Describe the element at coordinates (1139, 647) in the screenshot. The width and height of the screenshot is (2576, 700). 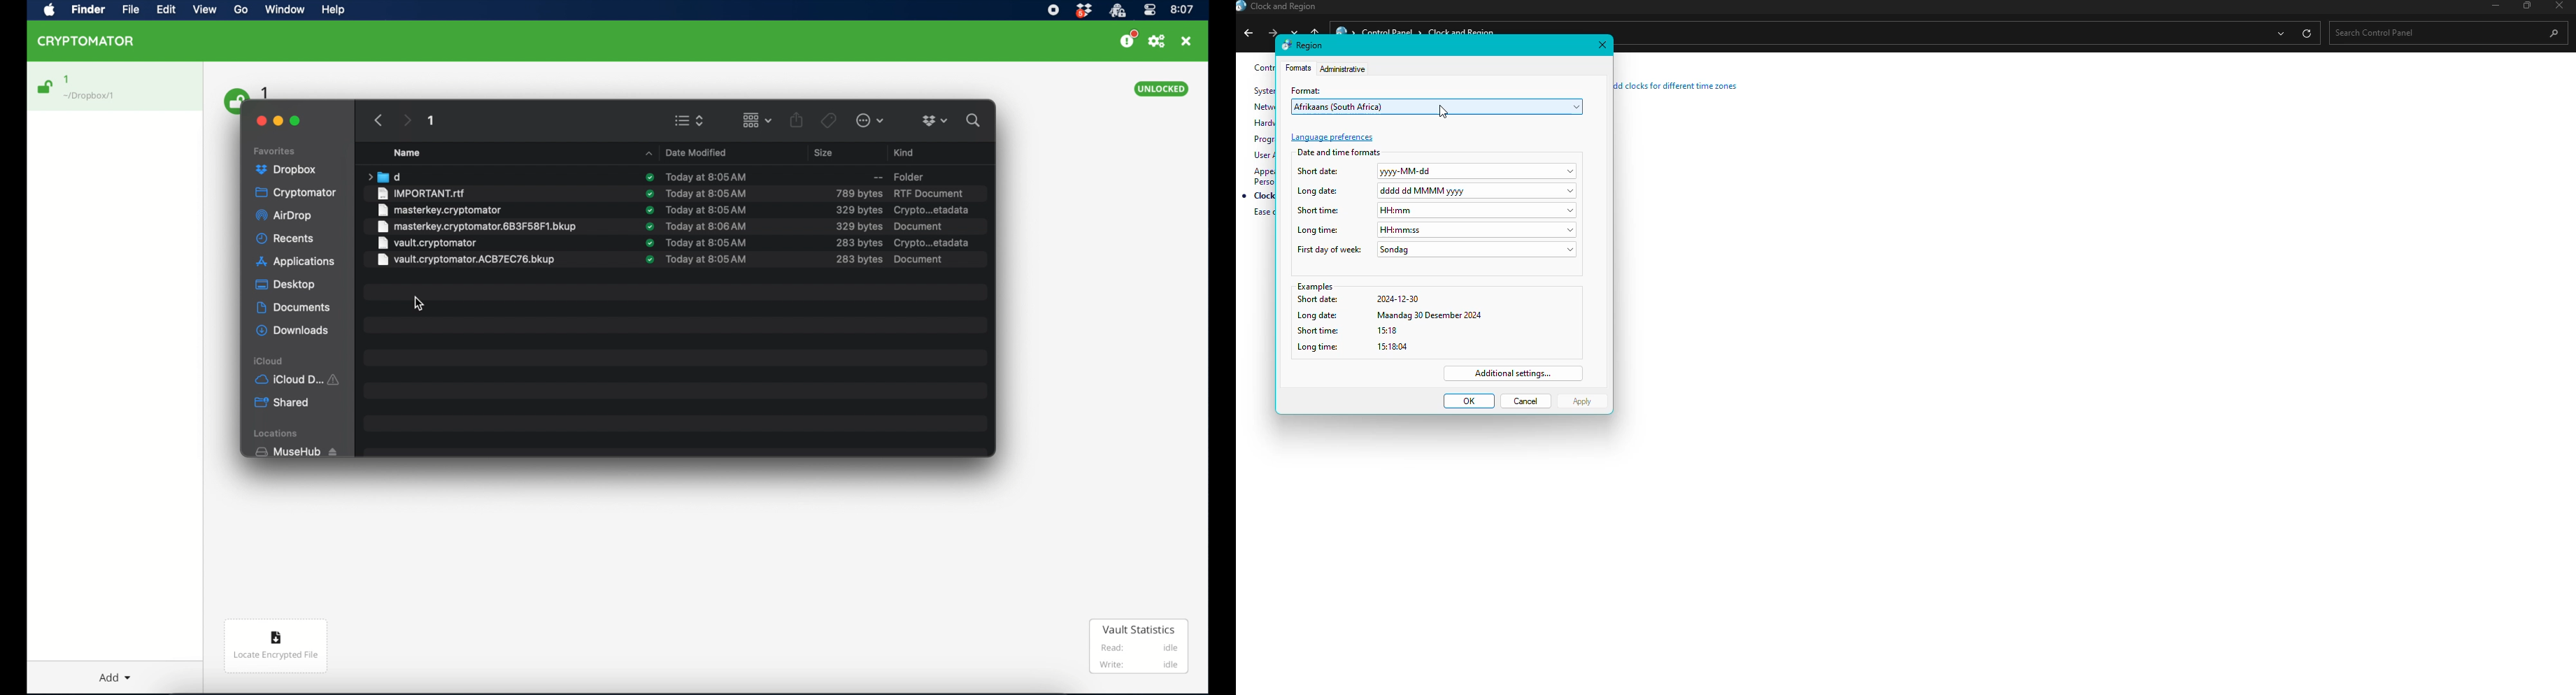
I see `vault statistics` at that location.